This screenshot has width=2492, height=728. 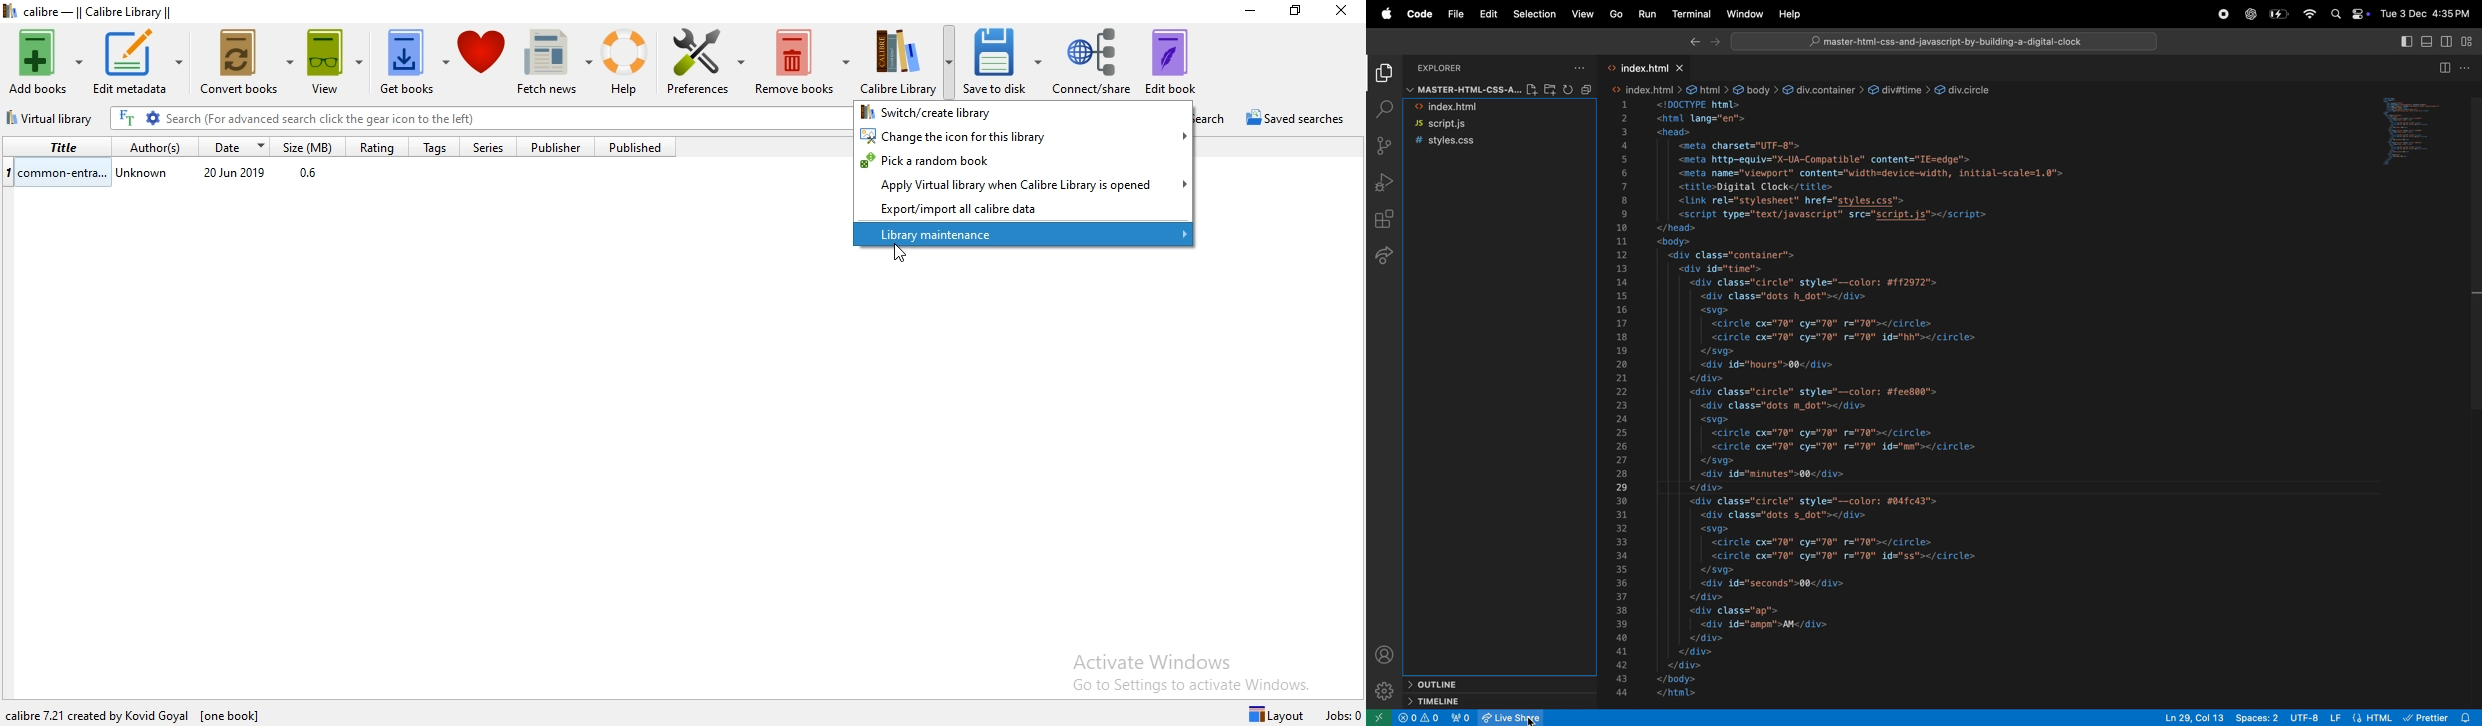 What do you see at coordinates (44, 59) in the screenshot?
I see `Add books` at bounding box center [44, 59].